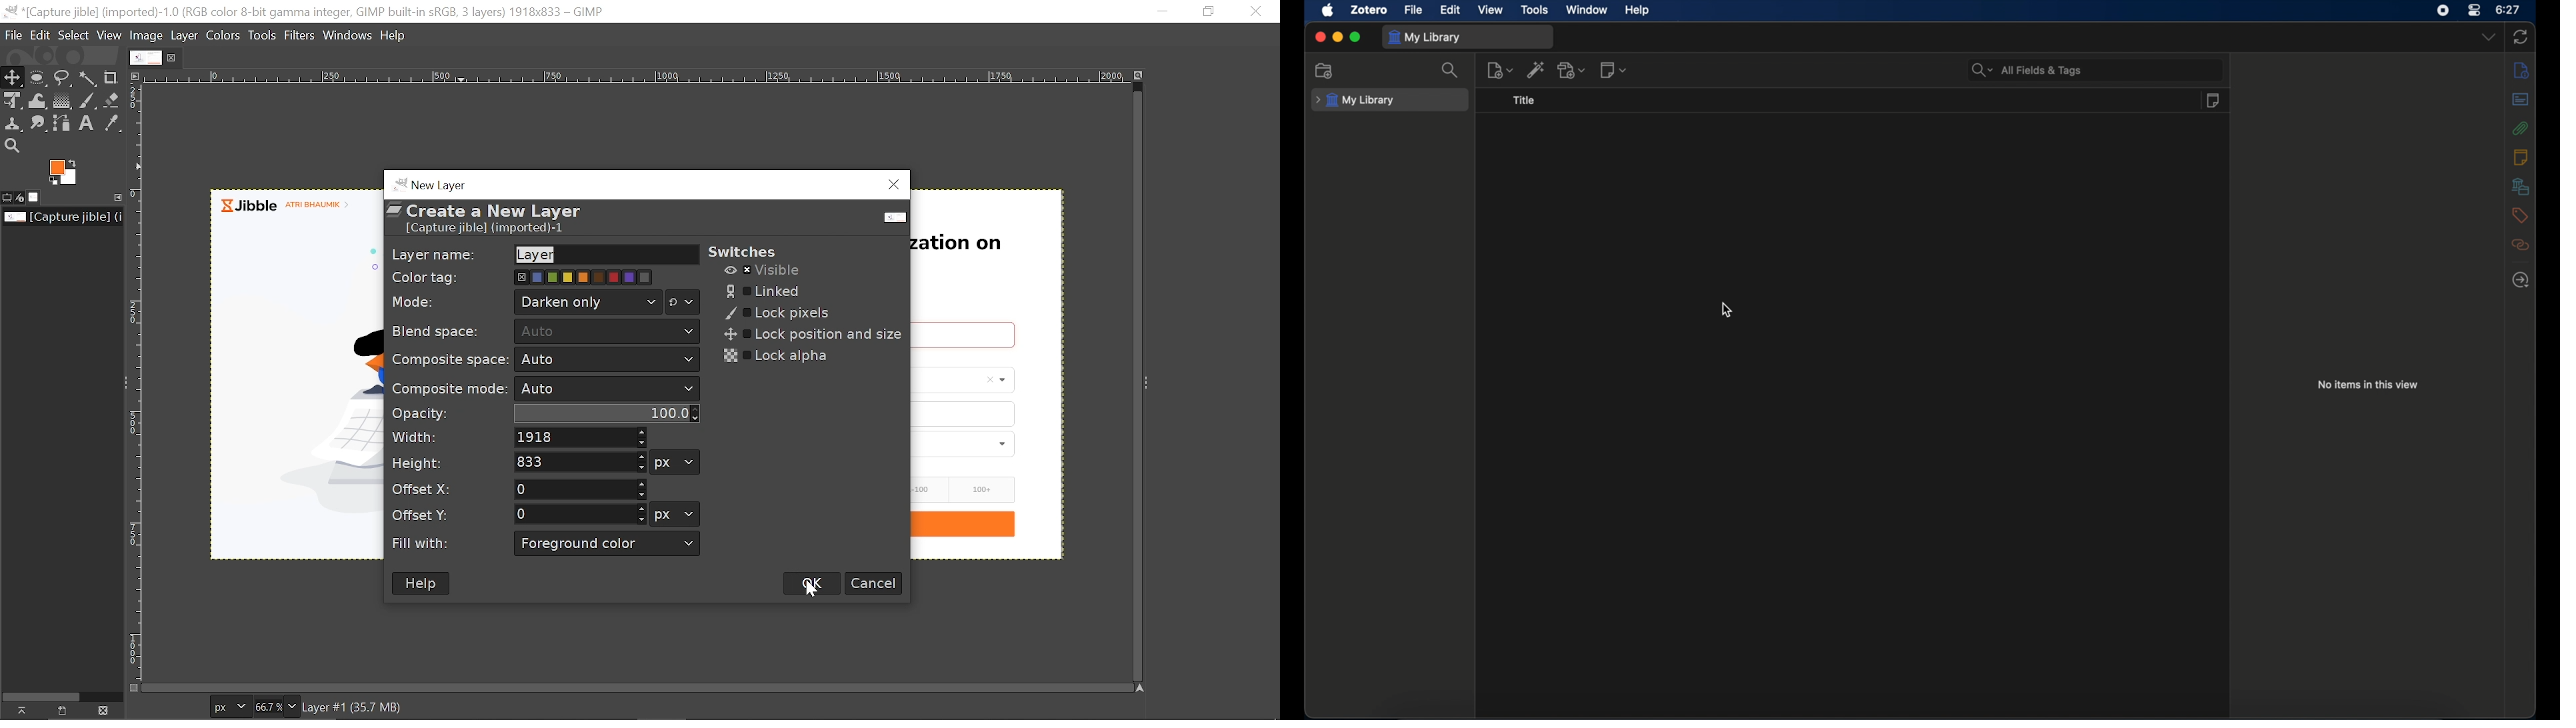 The width and height of the screenshot is (2576, 728). What do you see at coordinates (1525, 101) in the screenshot?
I see `title` at bounding box center [1525, 101].